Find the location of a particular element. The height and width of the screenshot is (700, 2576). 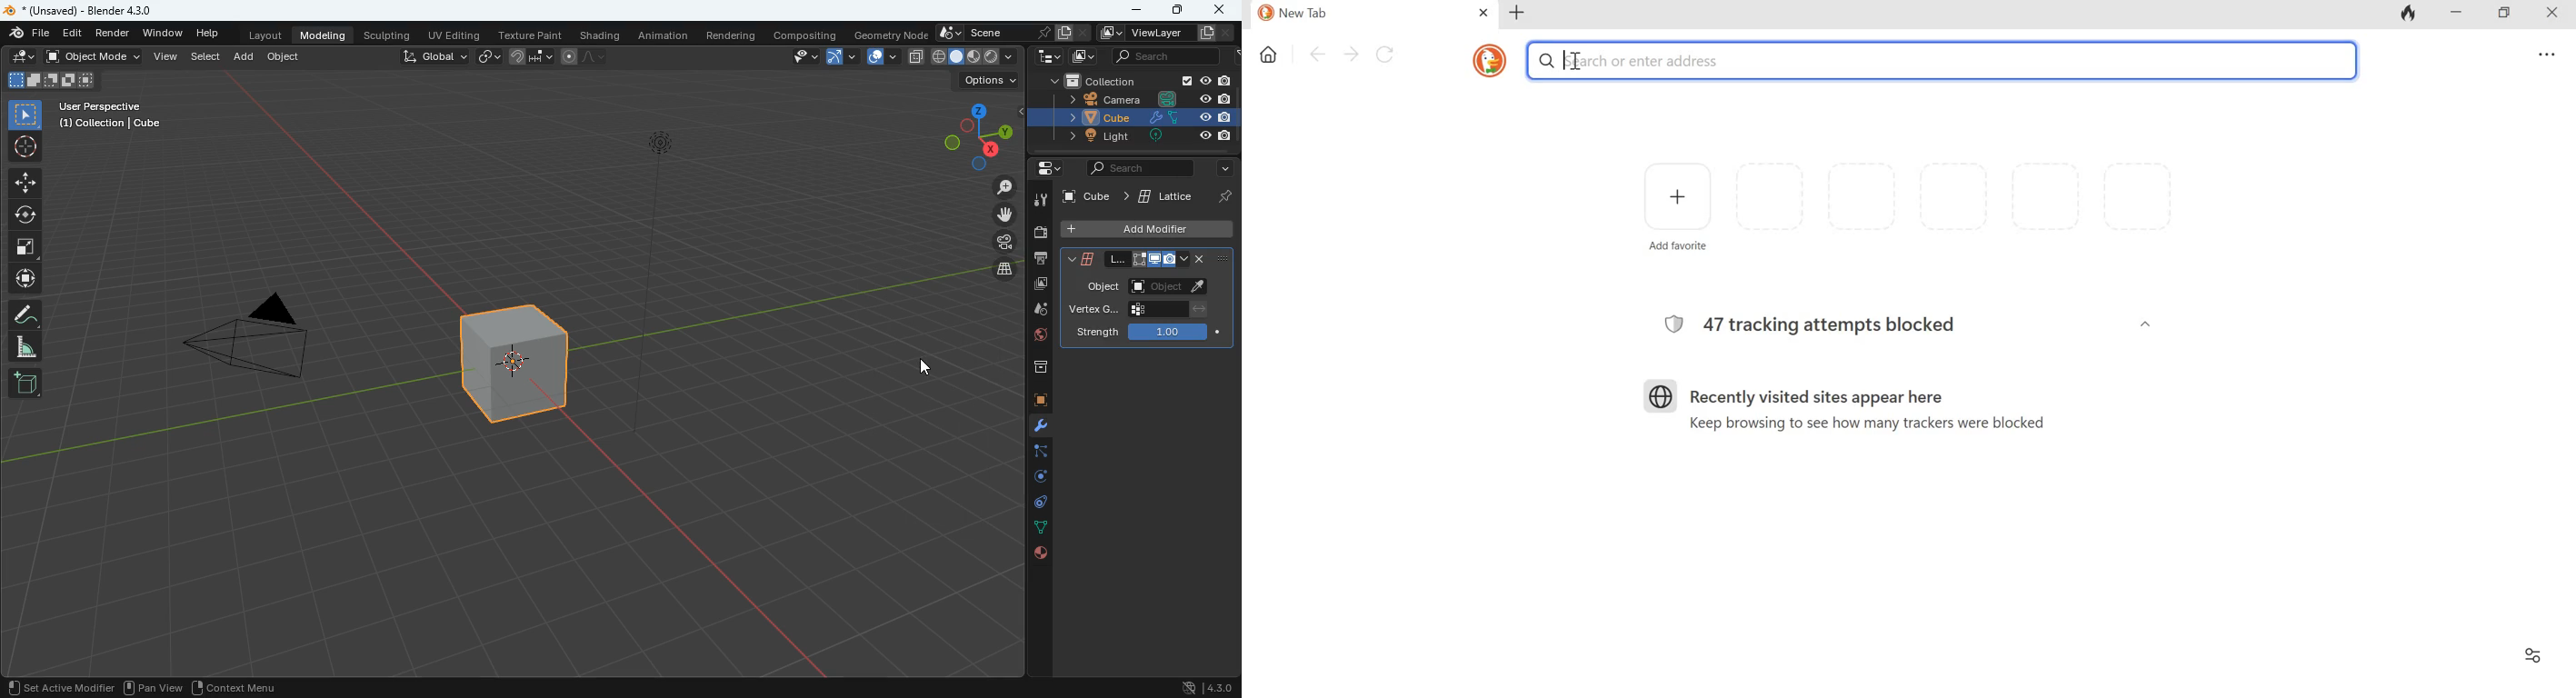

camera is located at coordinates (257, 340).